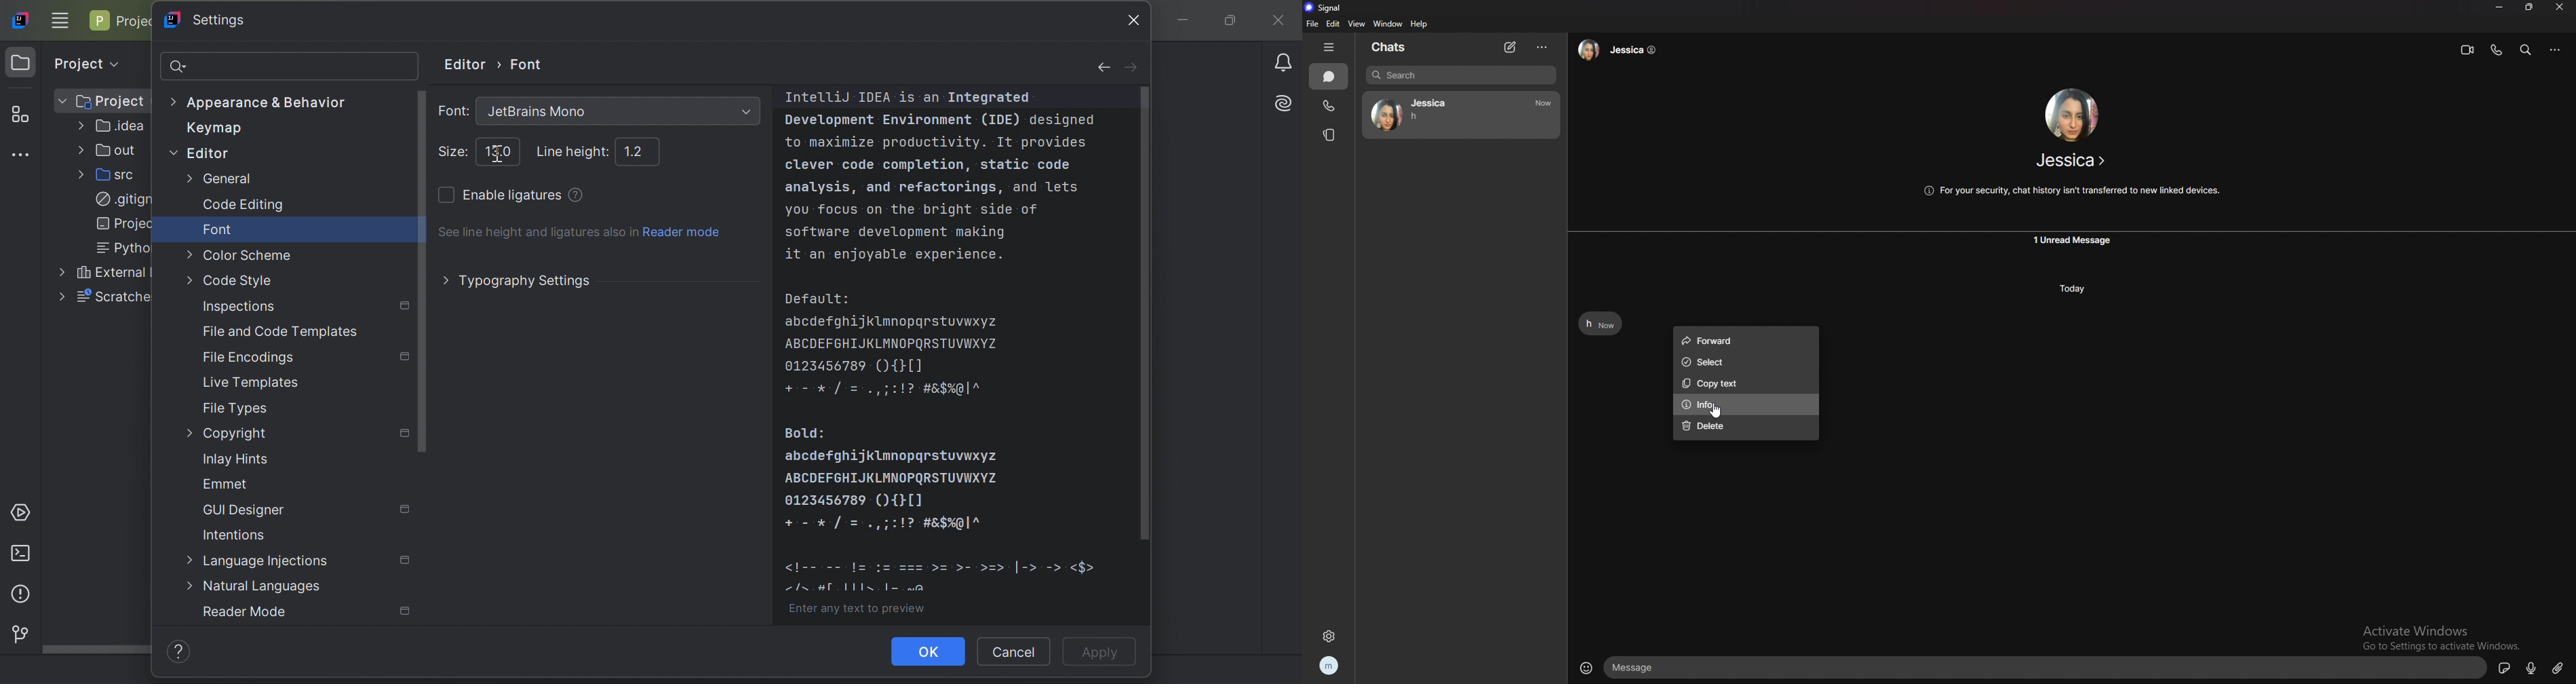 The width and height of the screenshot is (2576, 700). I want to click on search bar, so click(1461, 76).